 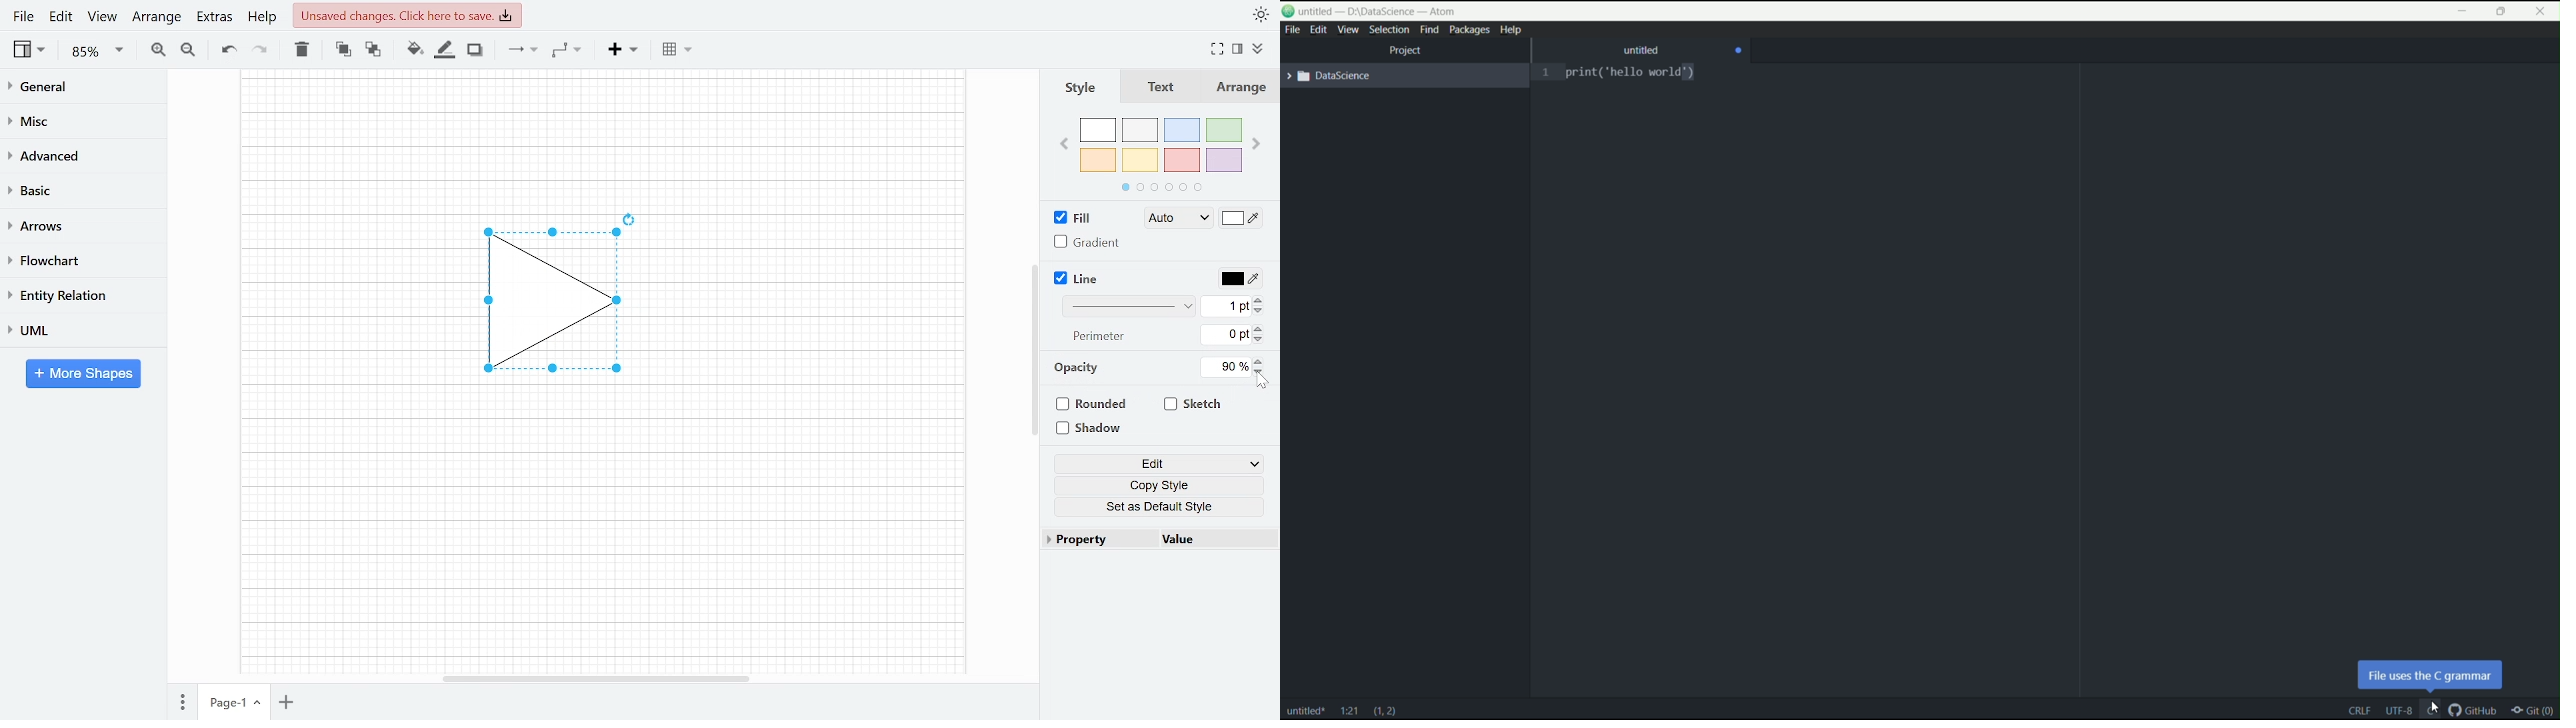 I want to click on Shadow, so click(x=1096, y=429).